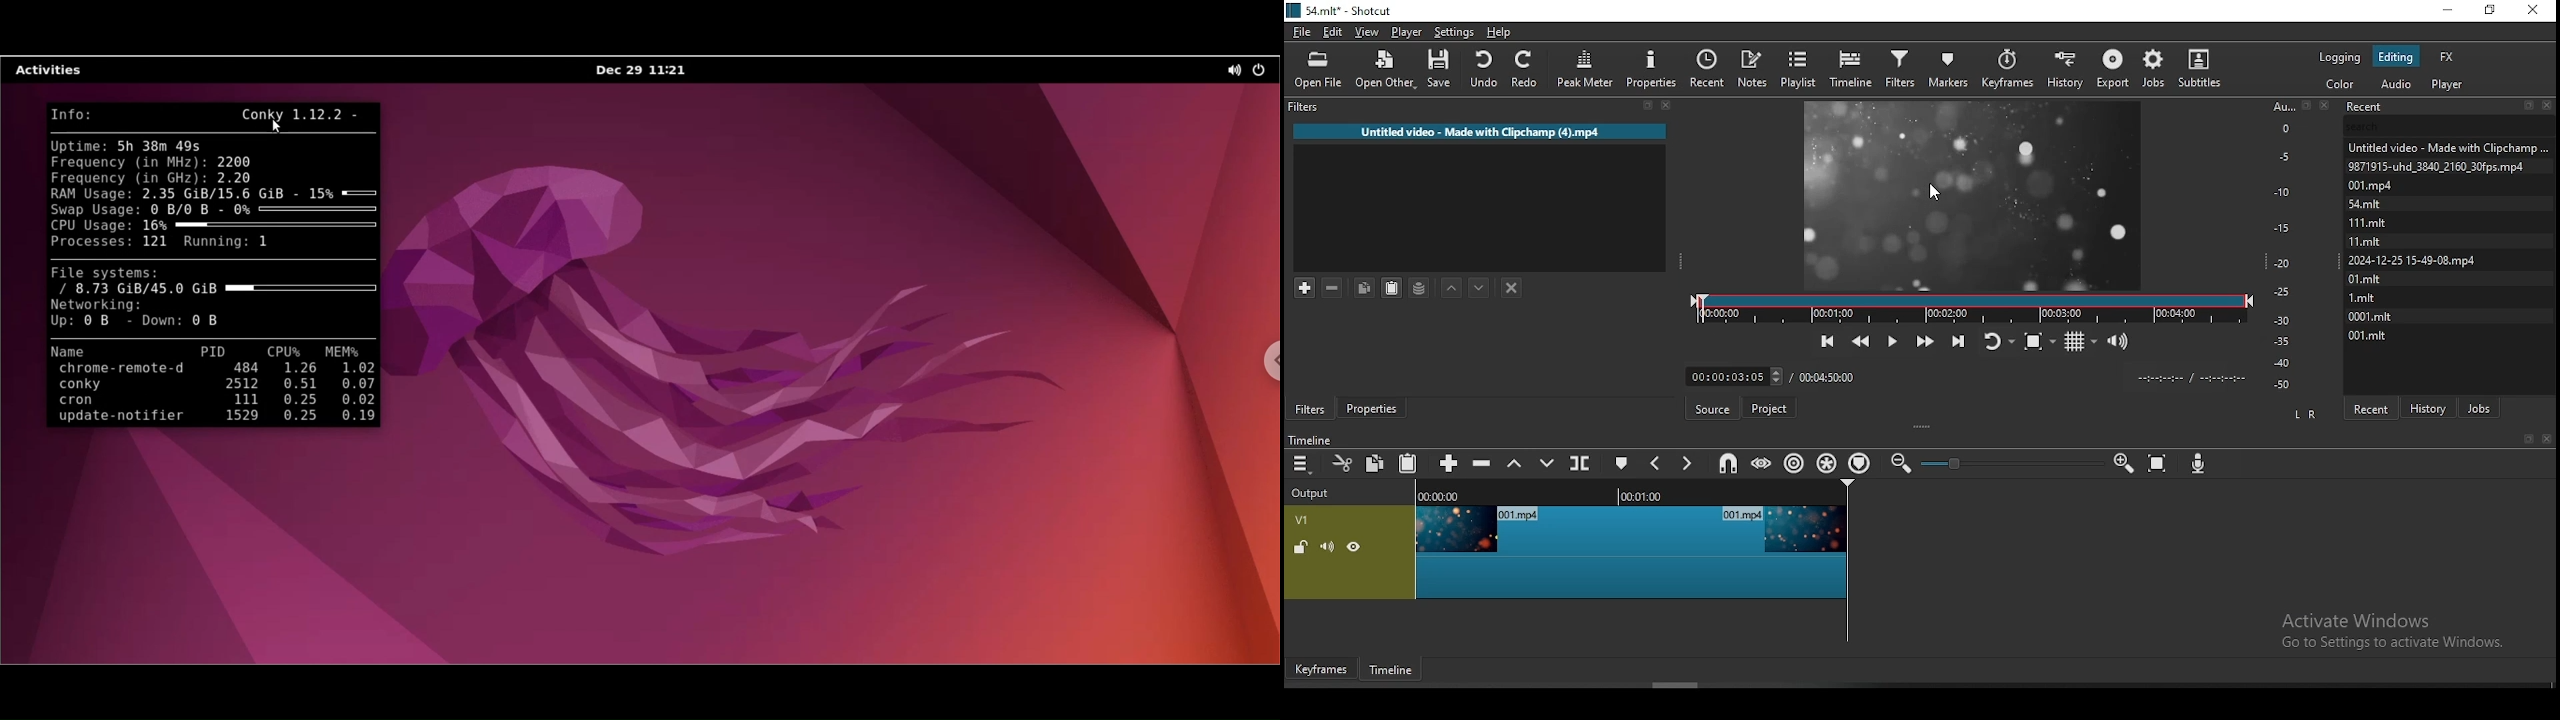  I want to click on (un)hide, so click(1353, 549).